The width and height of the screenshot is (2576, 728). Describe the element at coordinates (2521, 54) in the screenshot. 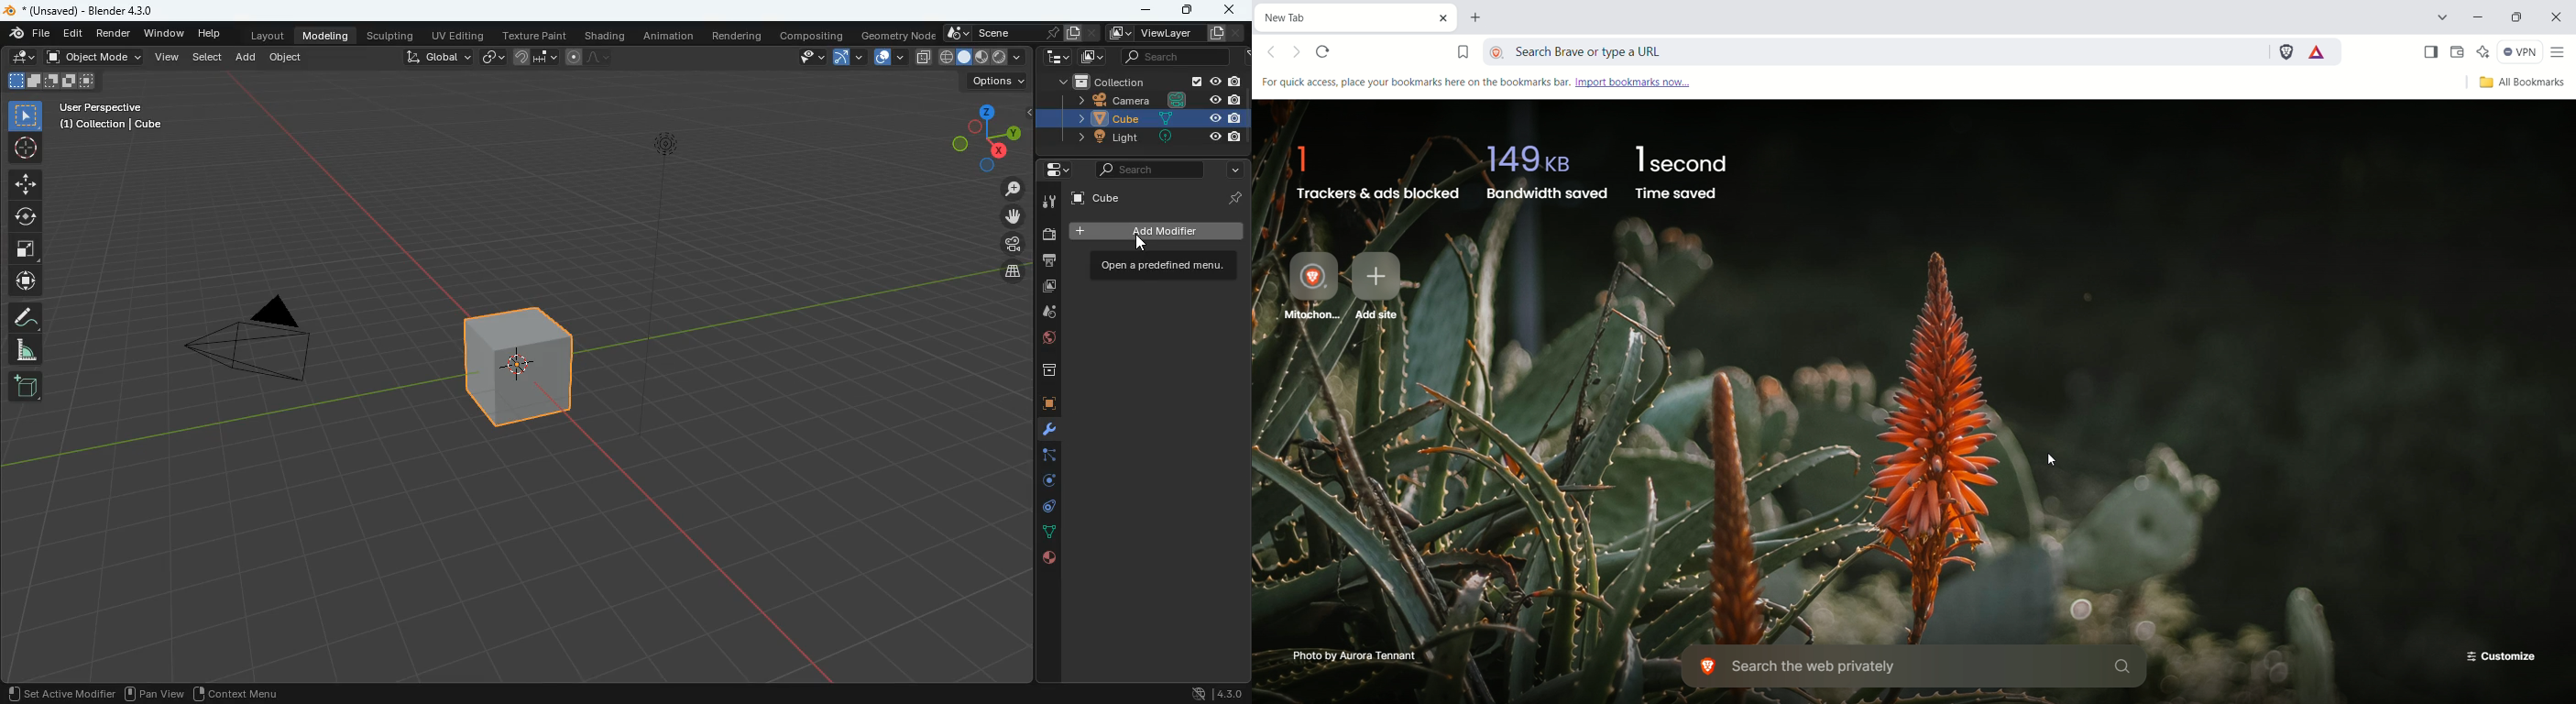

I see `VPN` at that location.